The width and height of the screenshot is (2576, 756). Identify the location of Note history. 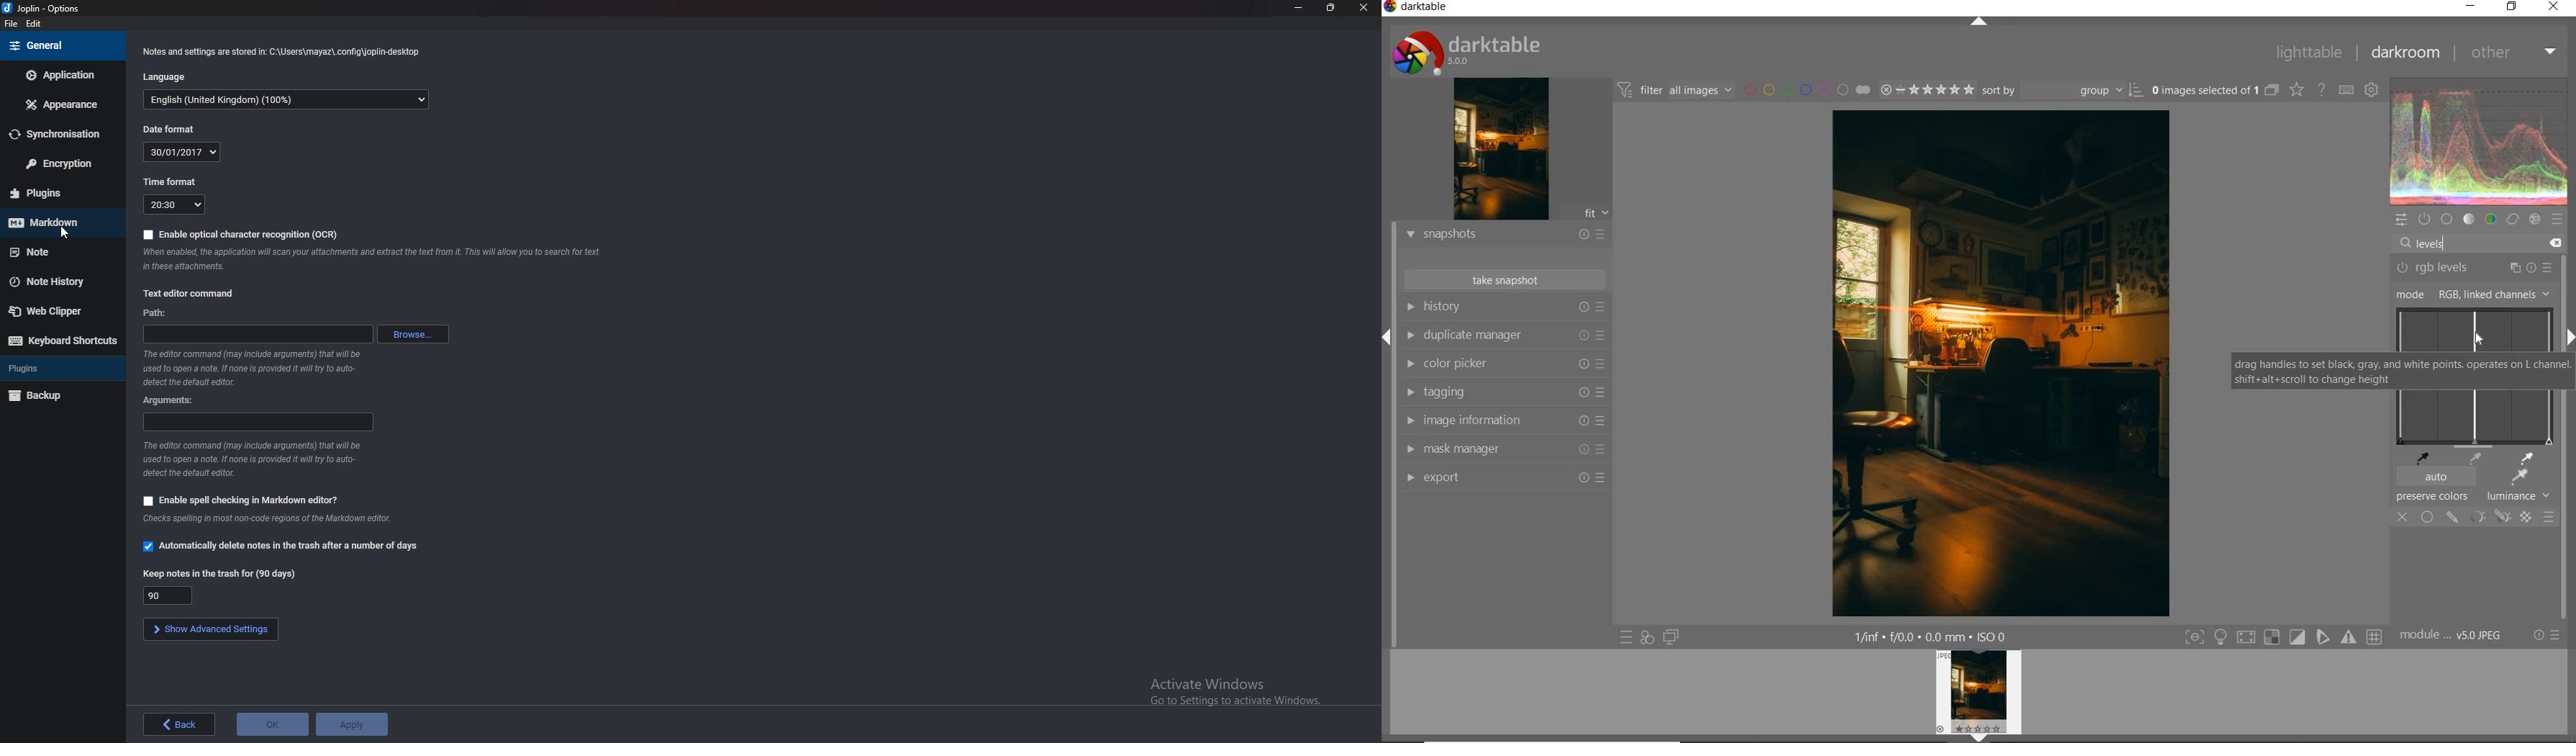
(61, 282).